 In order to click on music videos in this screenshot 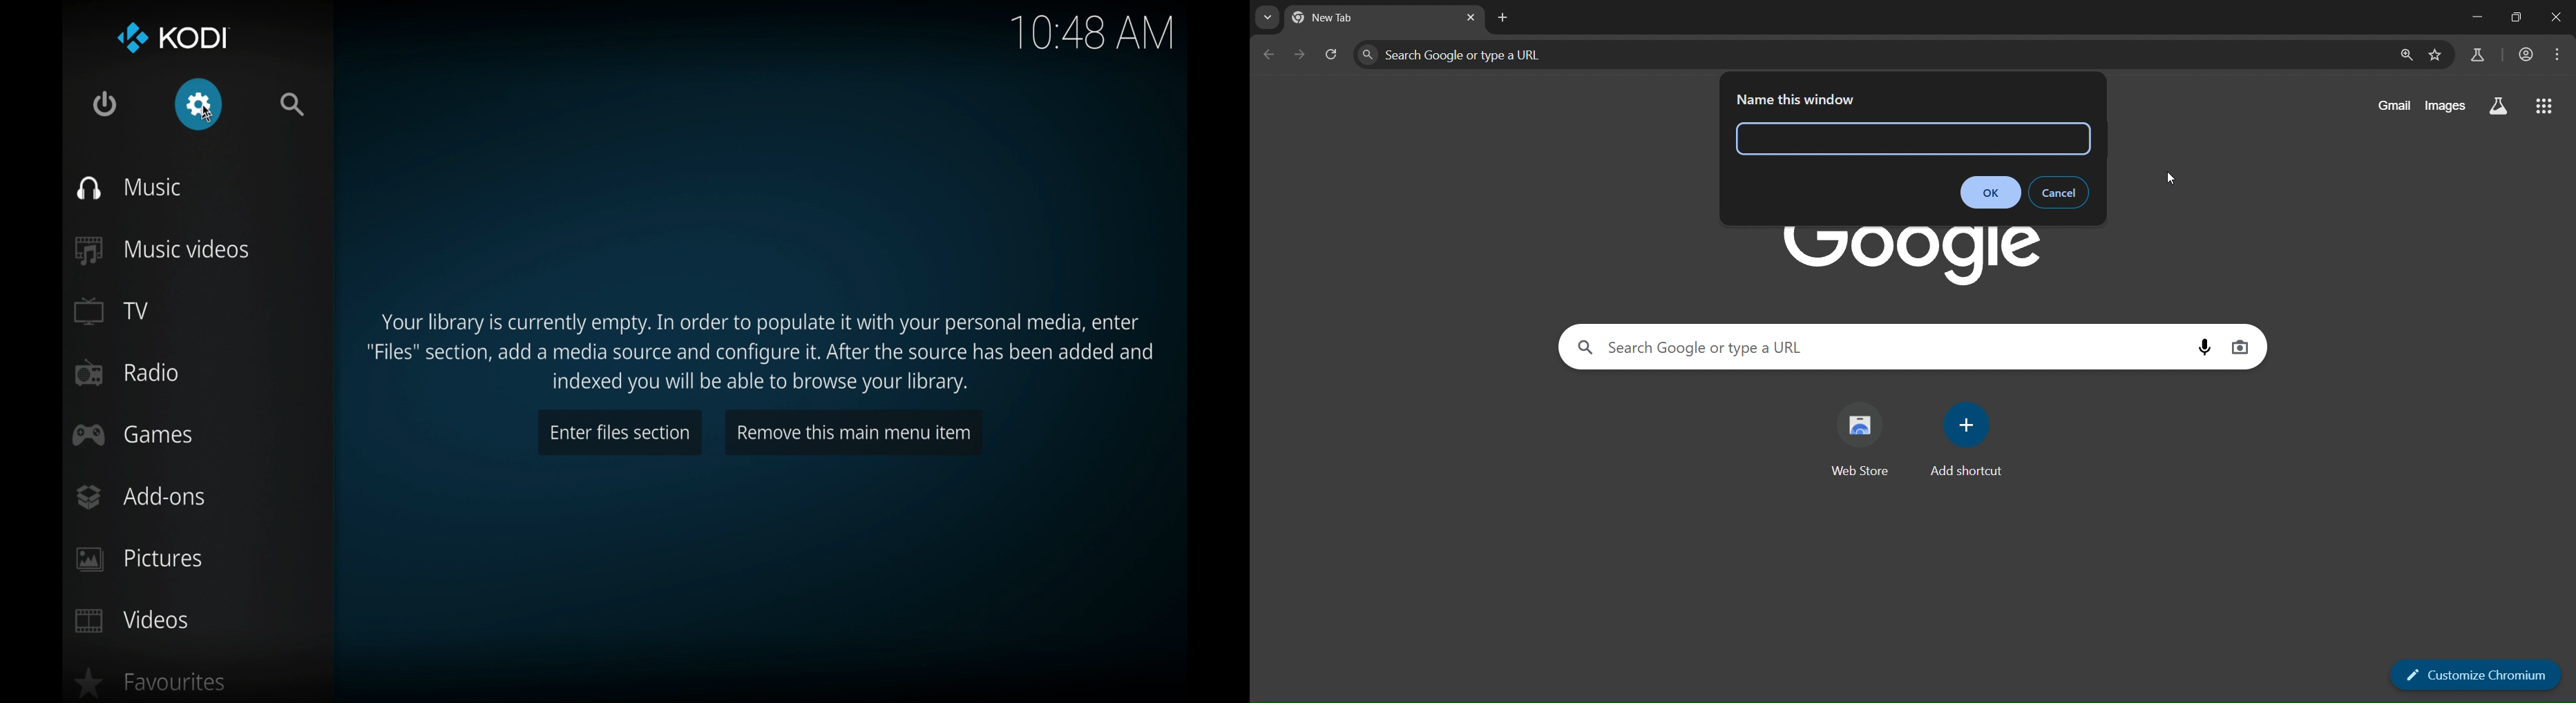, I will do `click(163, 251)`.